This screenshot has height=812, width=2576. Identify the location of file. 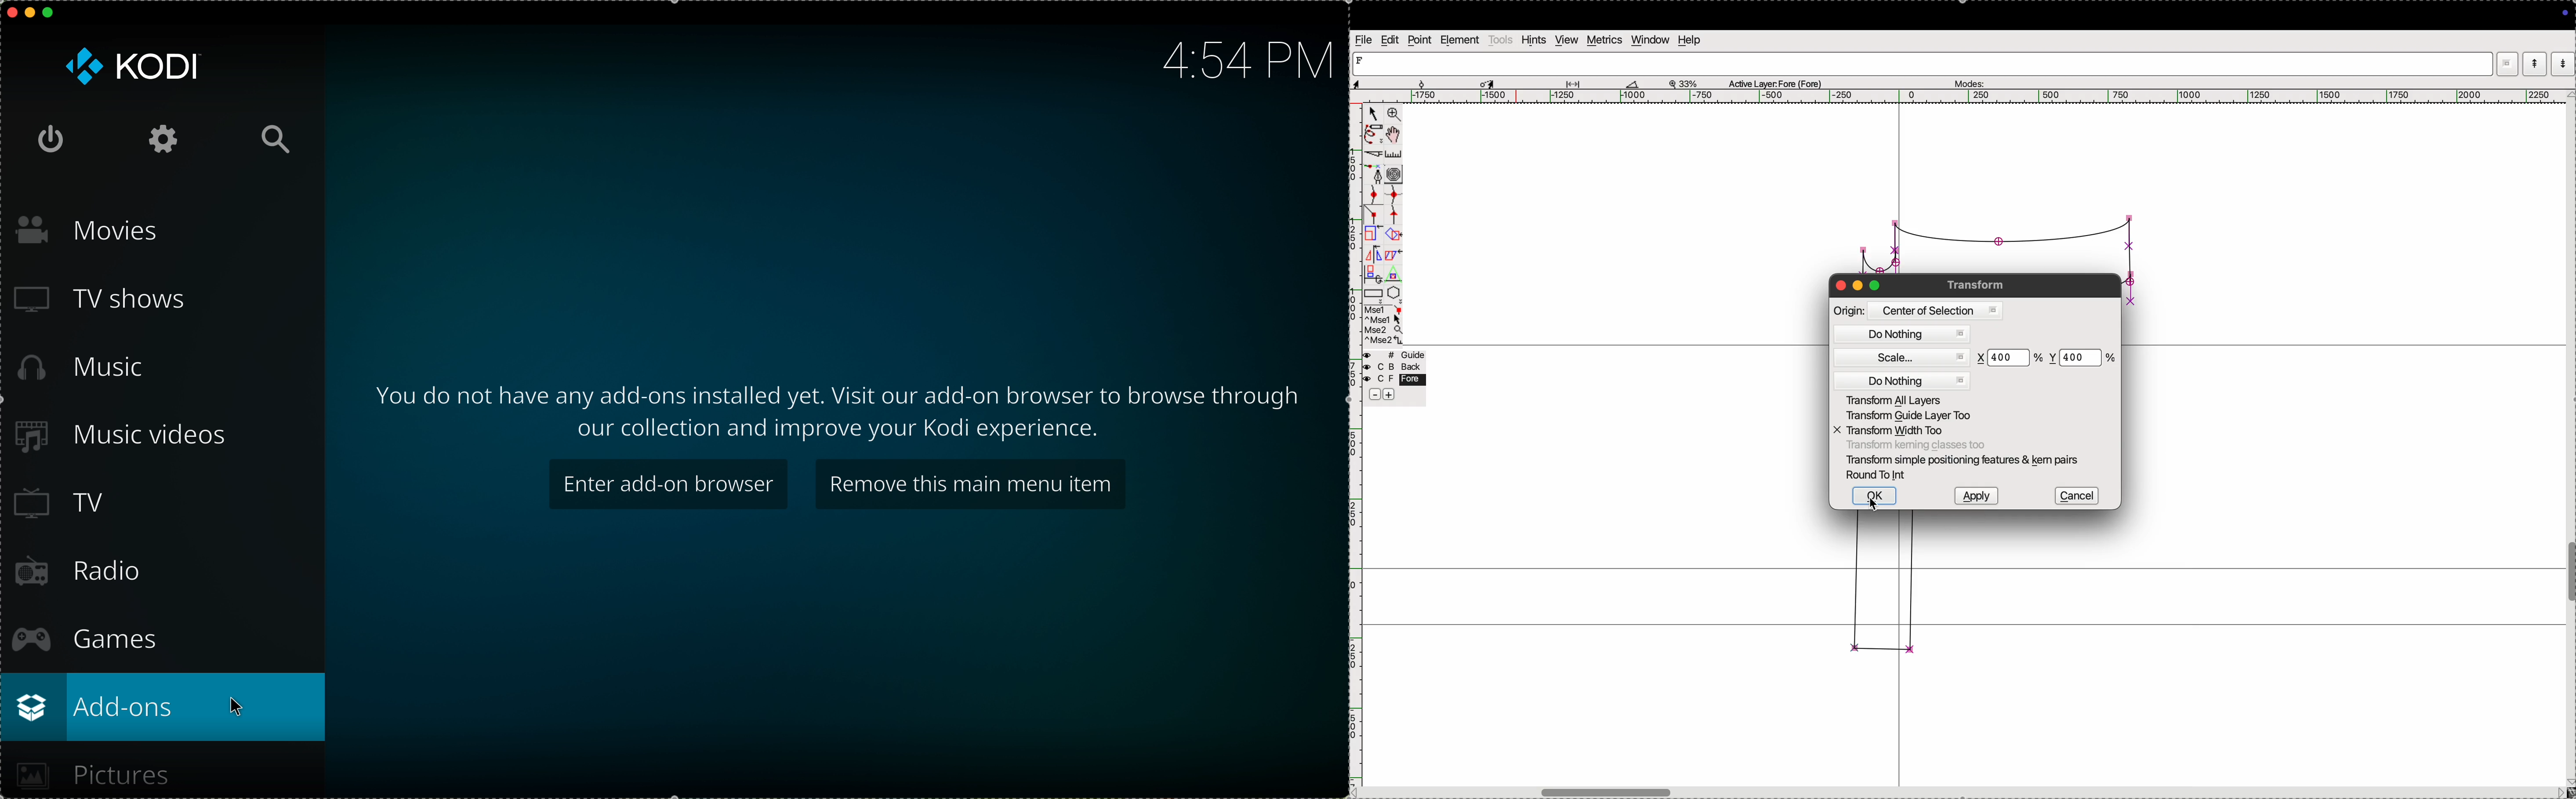
(1365, 40).